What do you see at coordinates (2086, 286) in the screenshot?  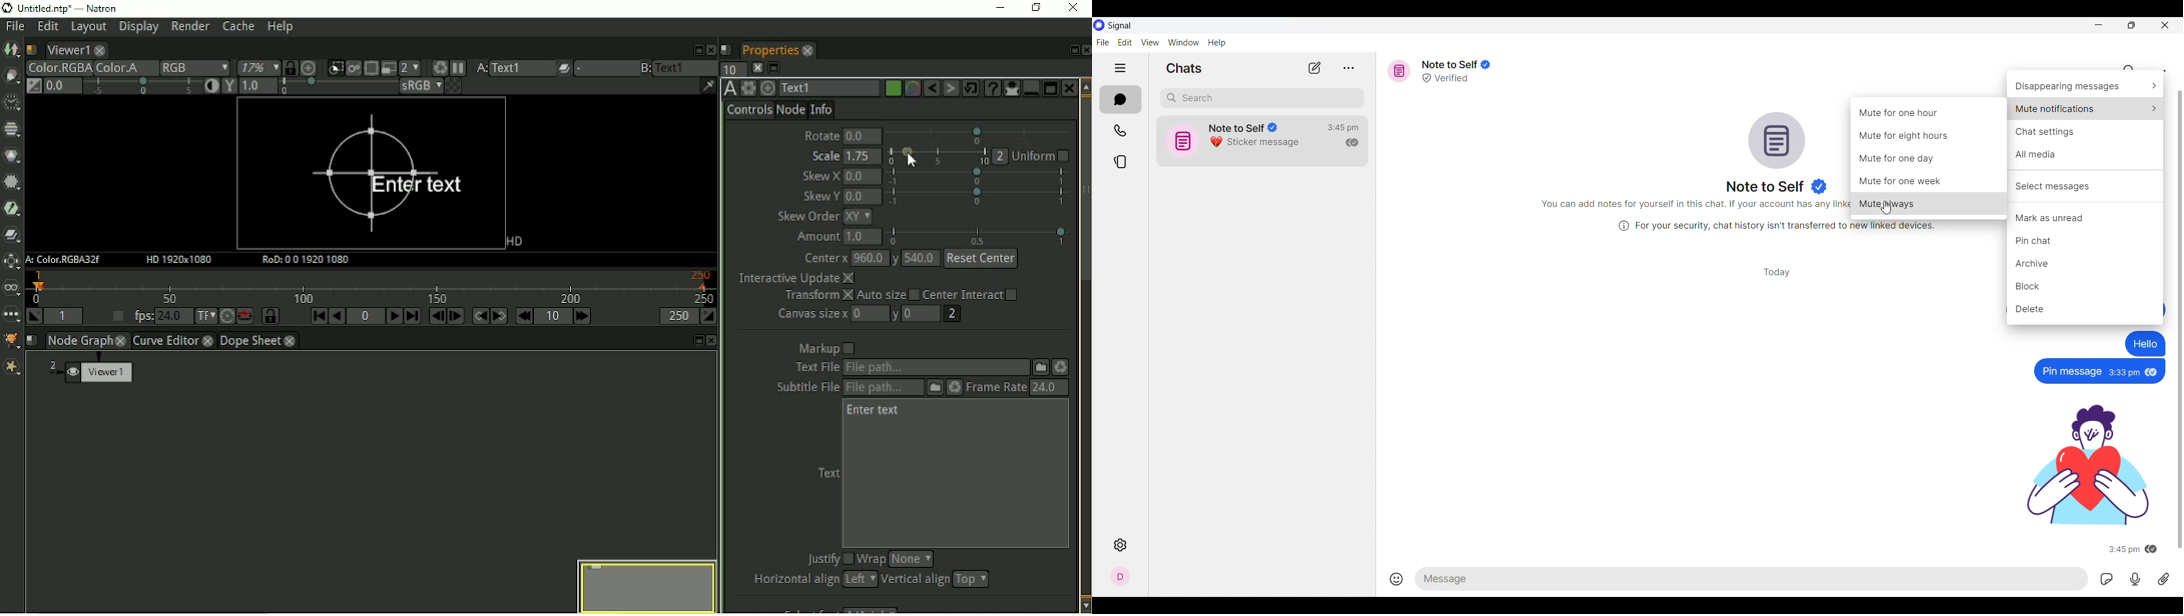 I see `Block` at bounding box center [2086, 286].